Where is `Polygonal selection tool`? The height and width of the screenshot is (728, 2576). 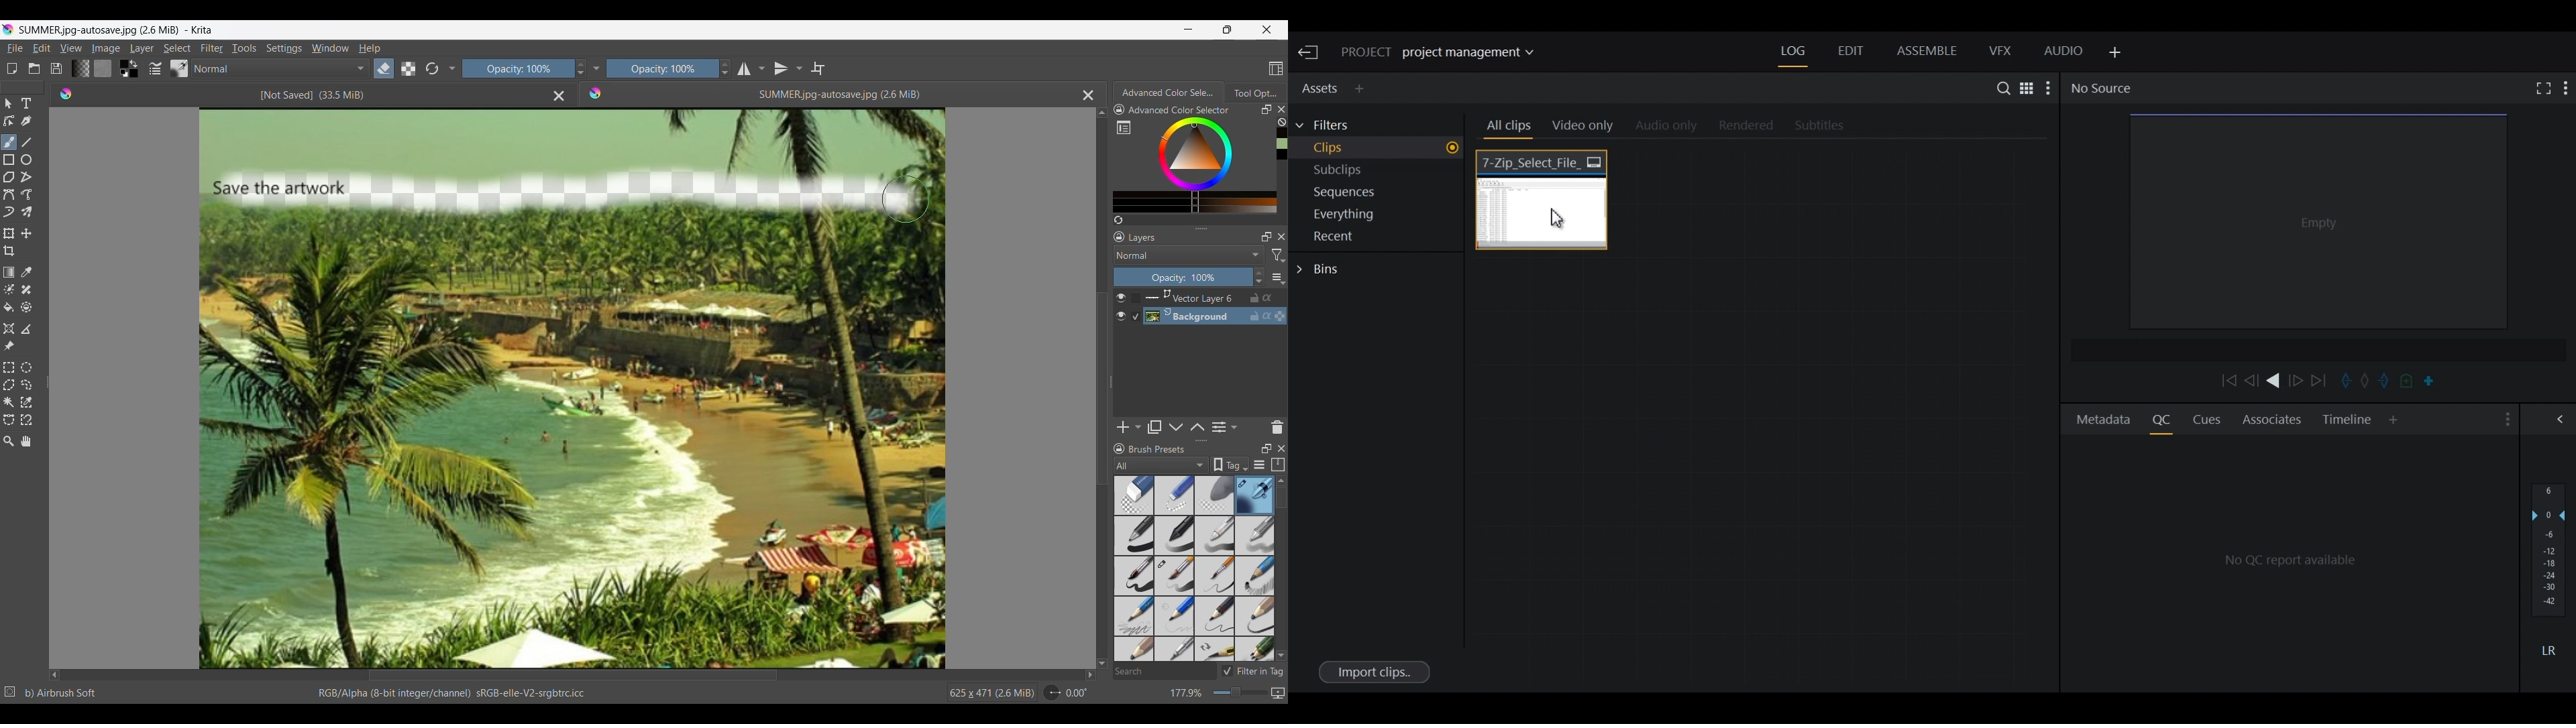 Polygonal selection tool is located at coordinates (9, 385).